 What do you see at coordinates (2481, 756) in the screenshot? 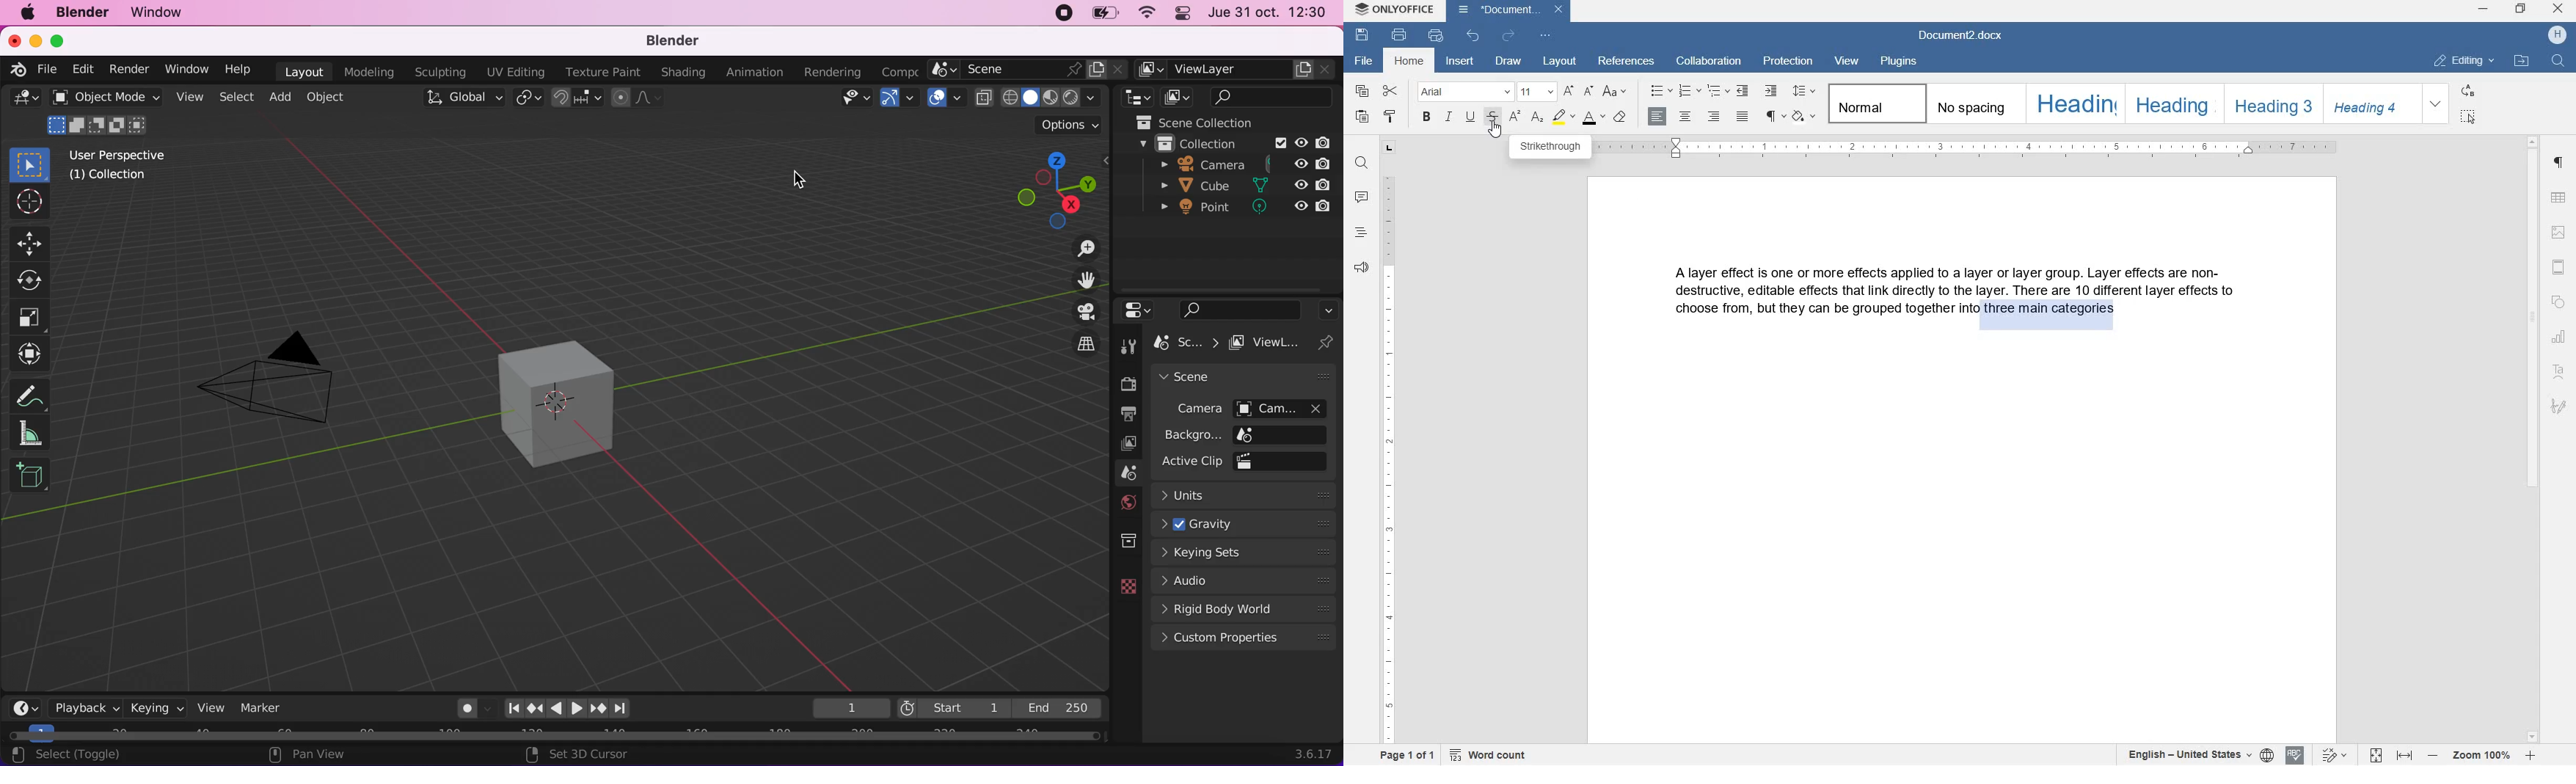
I see `zoom in or out` at bounding box center [2481, 756].